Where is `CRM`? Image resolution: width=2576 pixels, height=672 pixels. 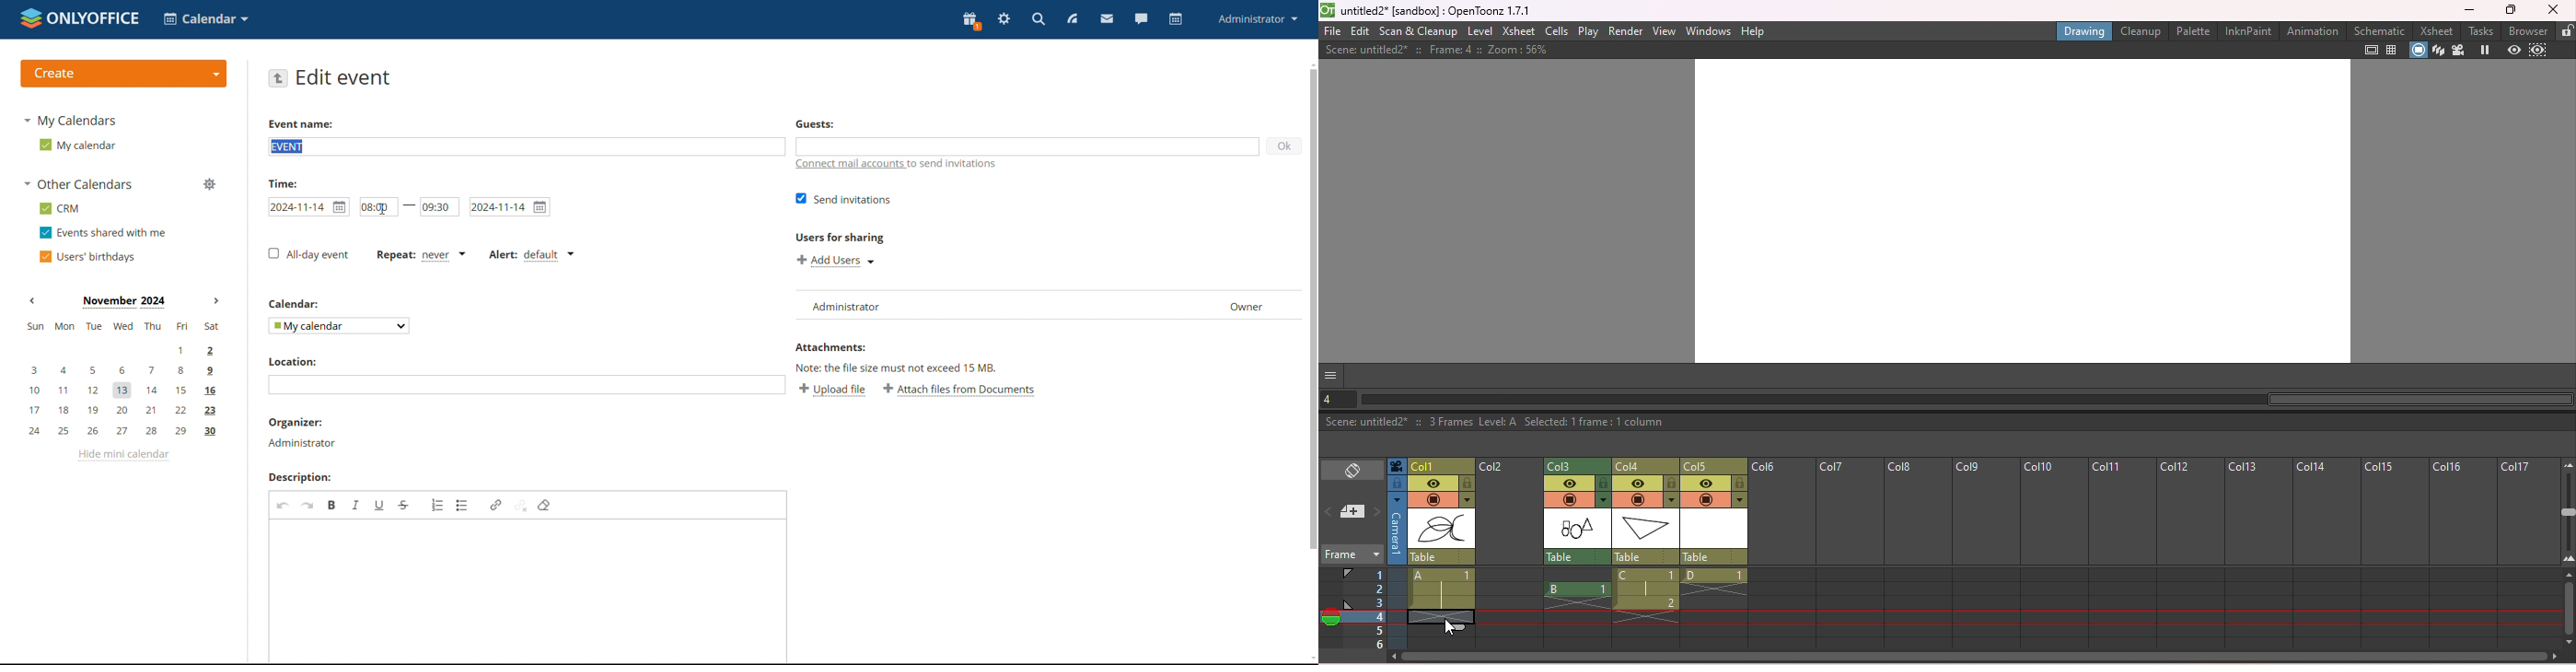
CRM is located at coordinates (60, 208).